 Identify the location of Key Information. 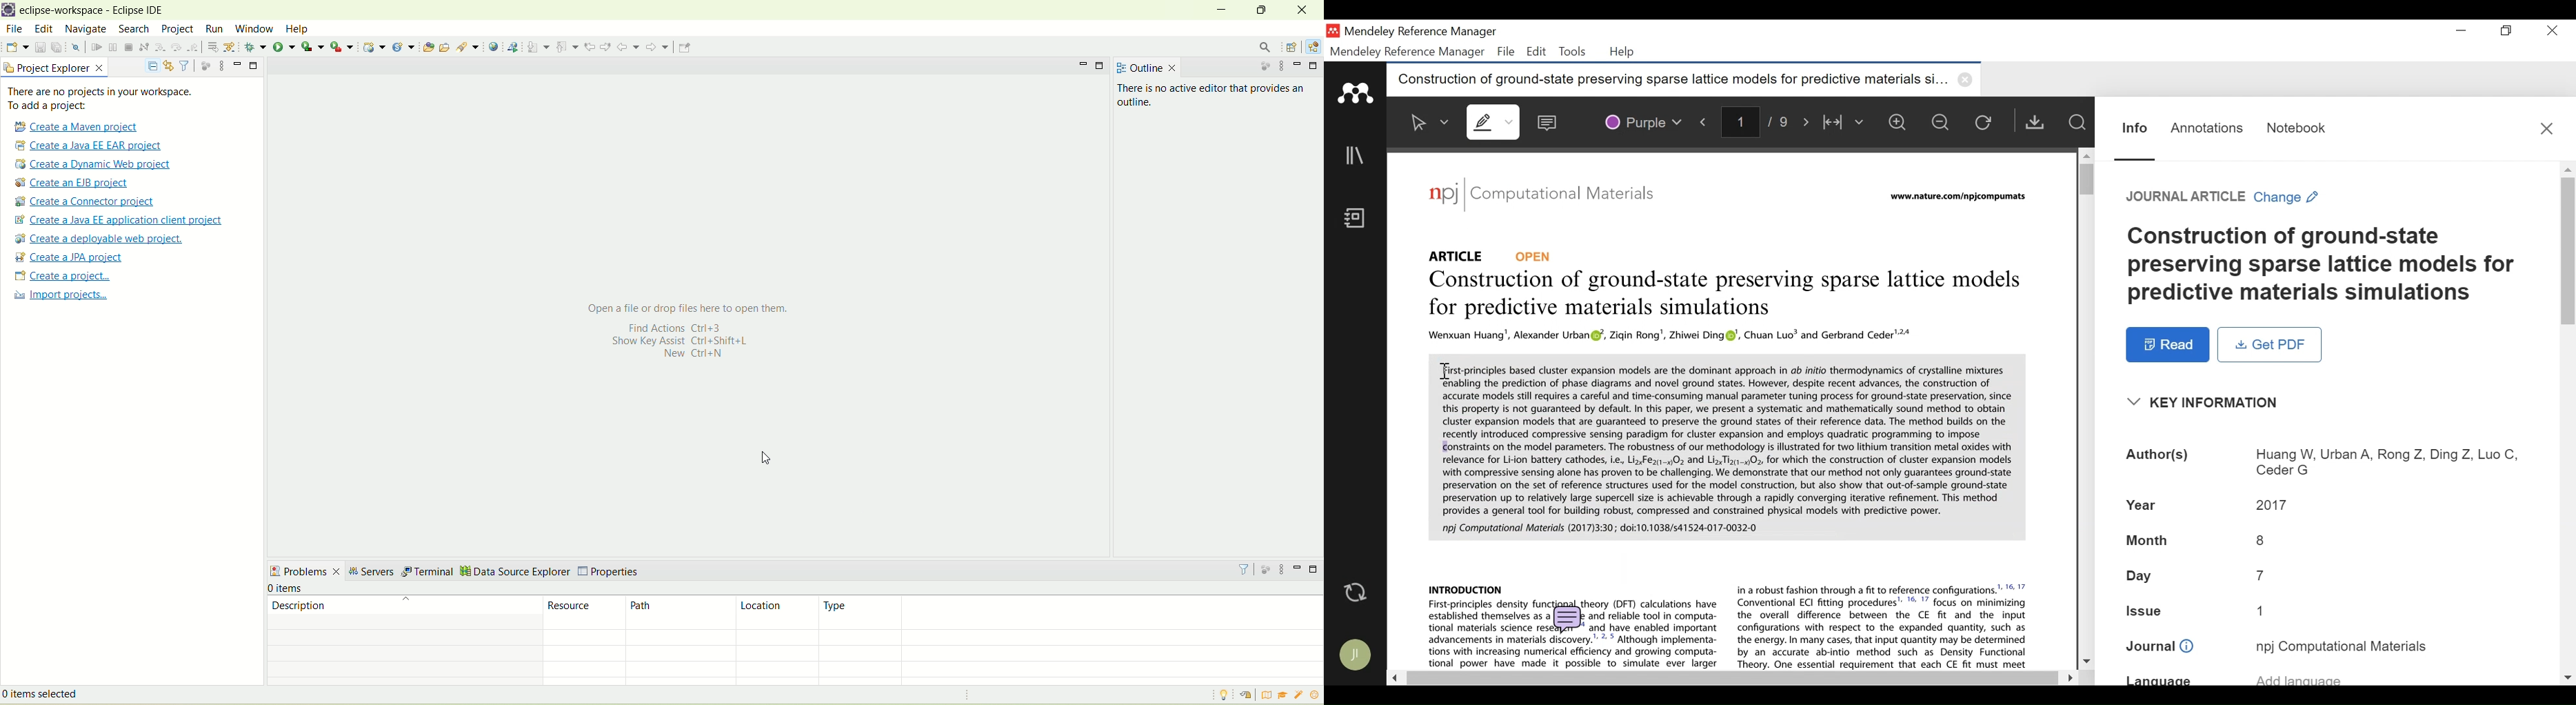
(2207, 403).